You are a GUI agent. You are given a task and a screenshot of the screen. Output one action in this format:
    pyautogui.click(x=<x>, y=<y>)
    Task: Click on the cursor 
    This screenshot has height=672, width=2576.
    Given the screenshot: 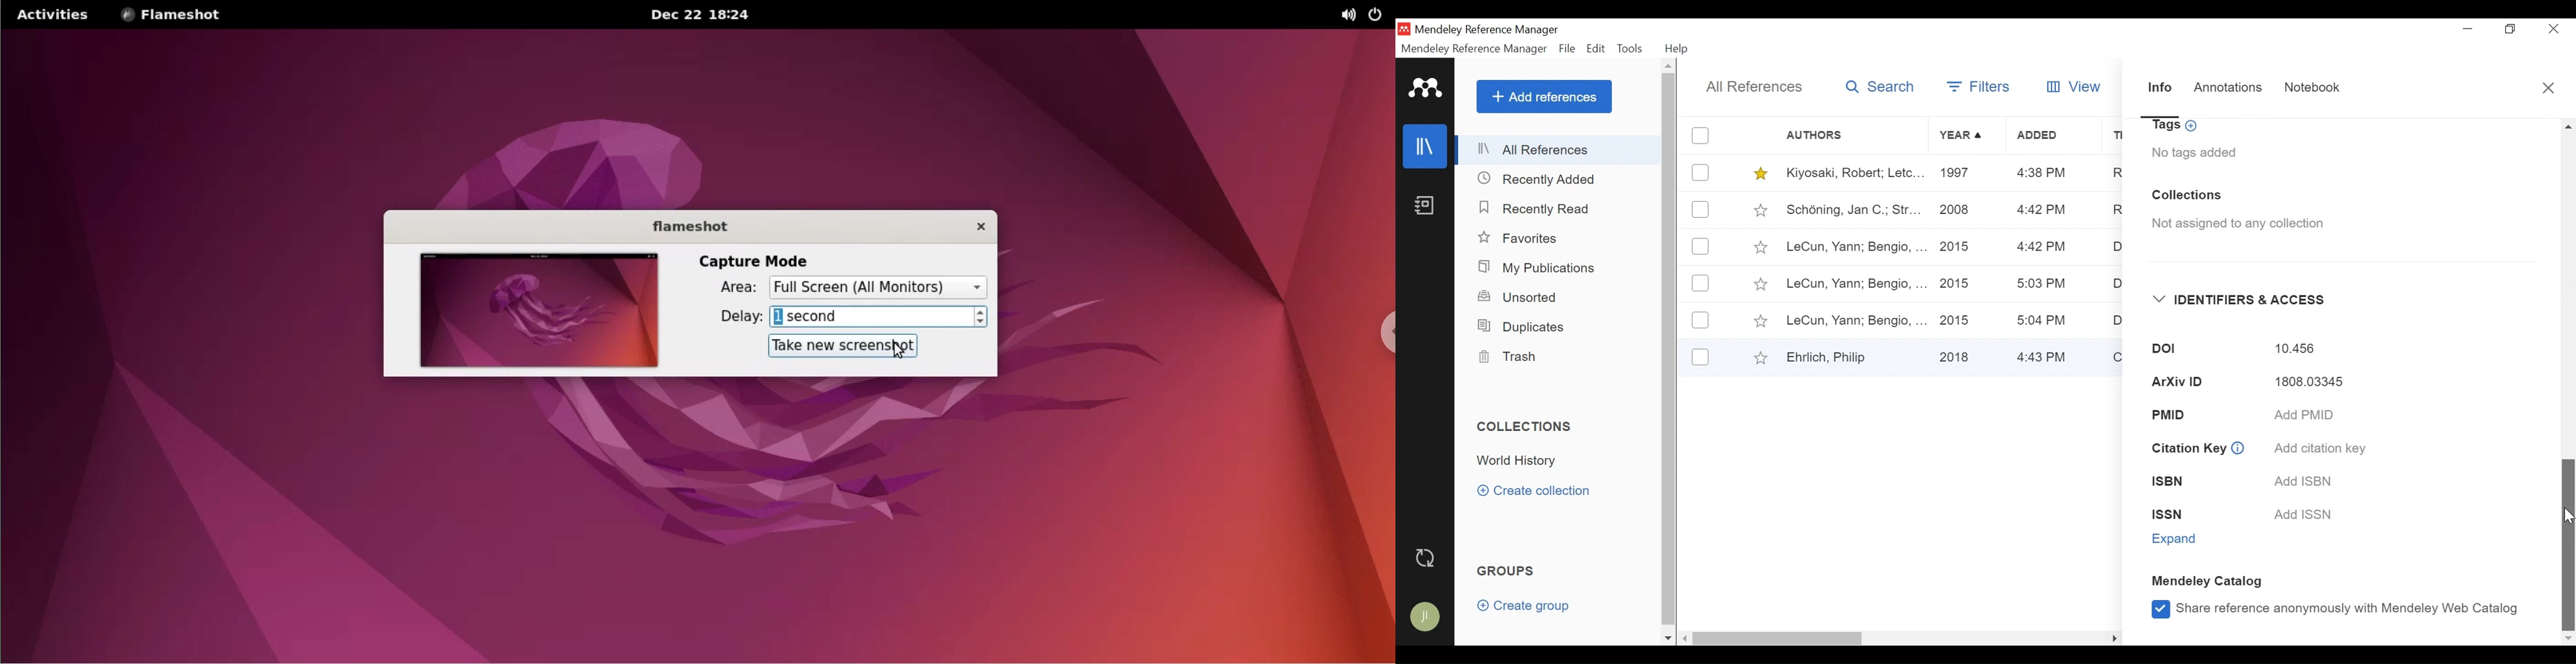 What is the action you would take?
    pyautogui.click(x=902, y=351)
    